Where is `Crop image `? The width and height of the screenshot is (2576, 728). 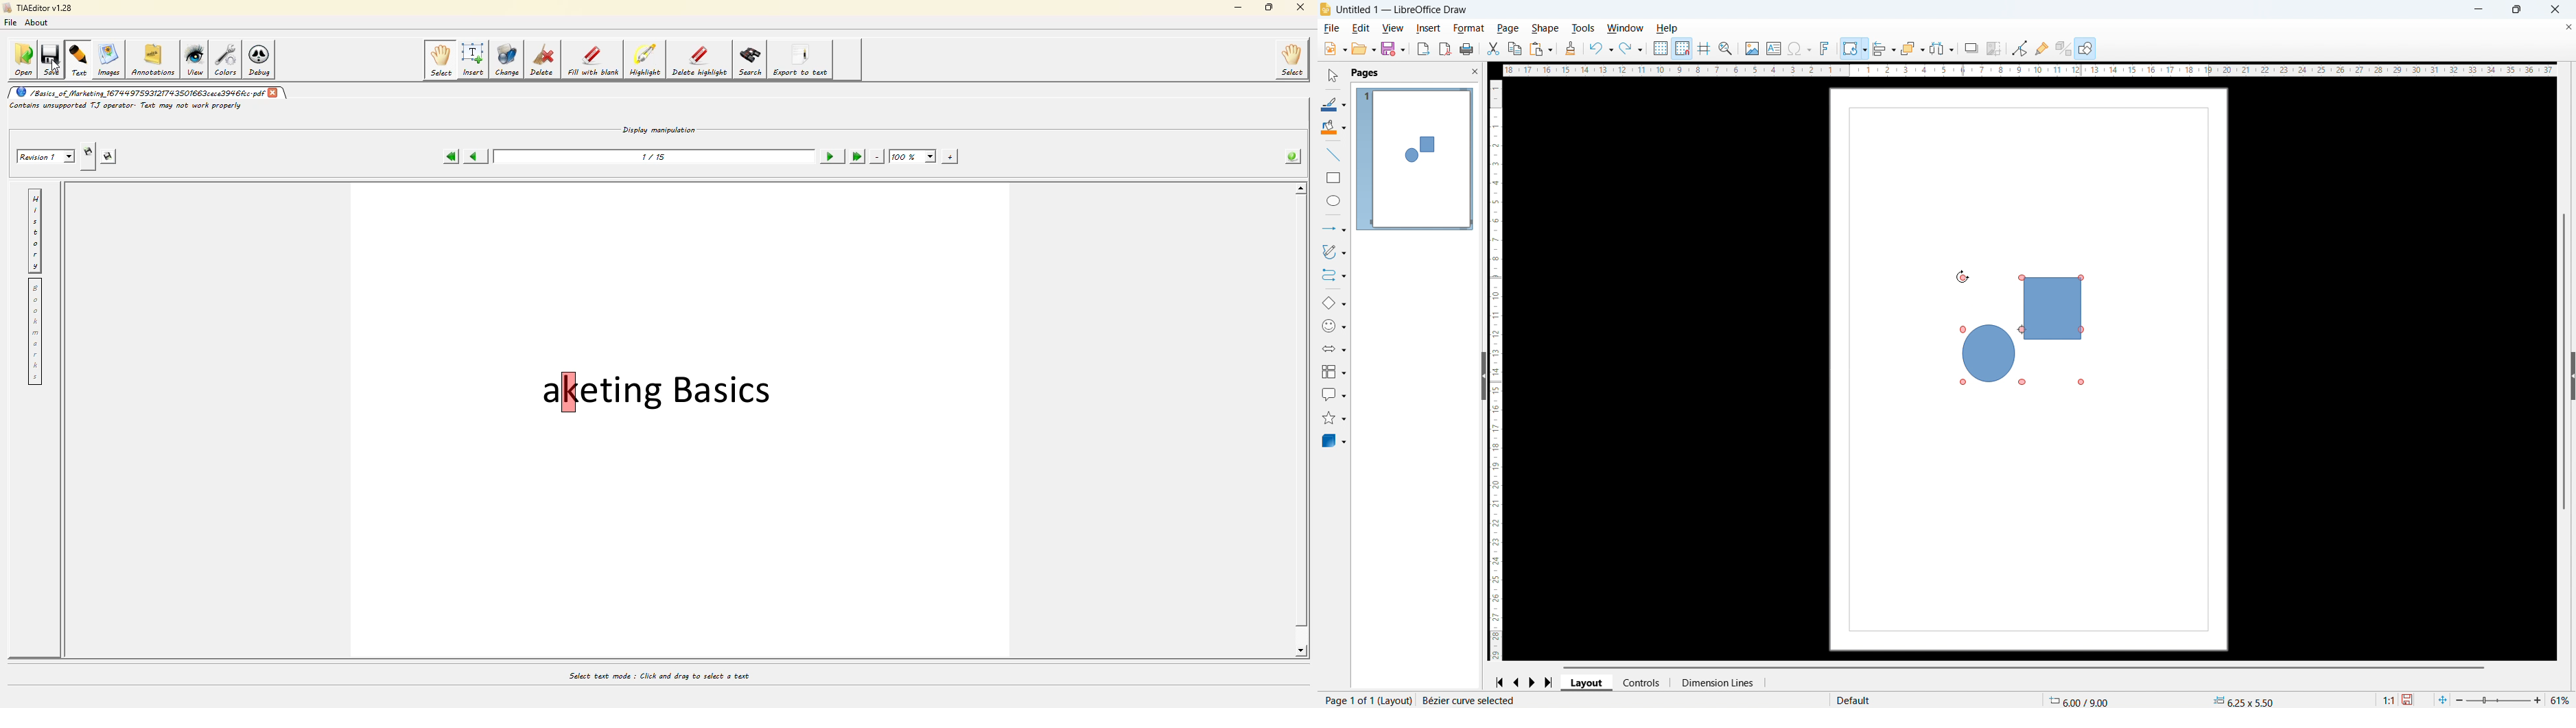
Crop image  is located at coordinates (1994, 49).